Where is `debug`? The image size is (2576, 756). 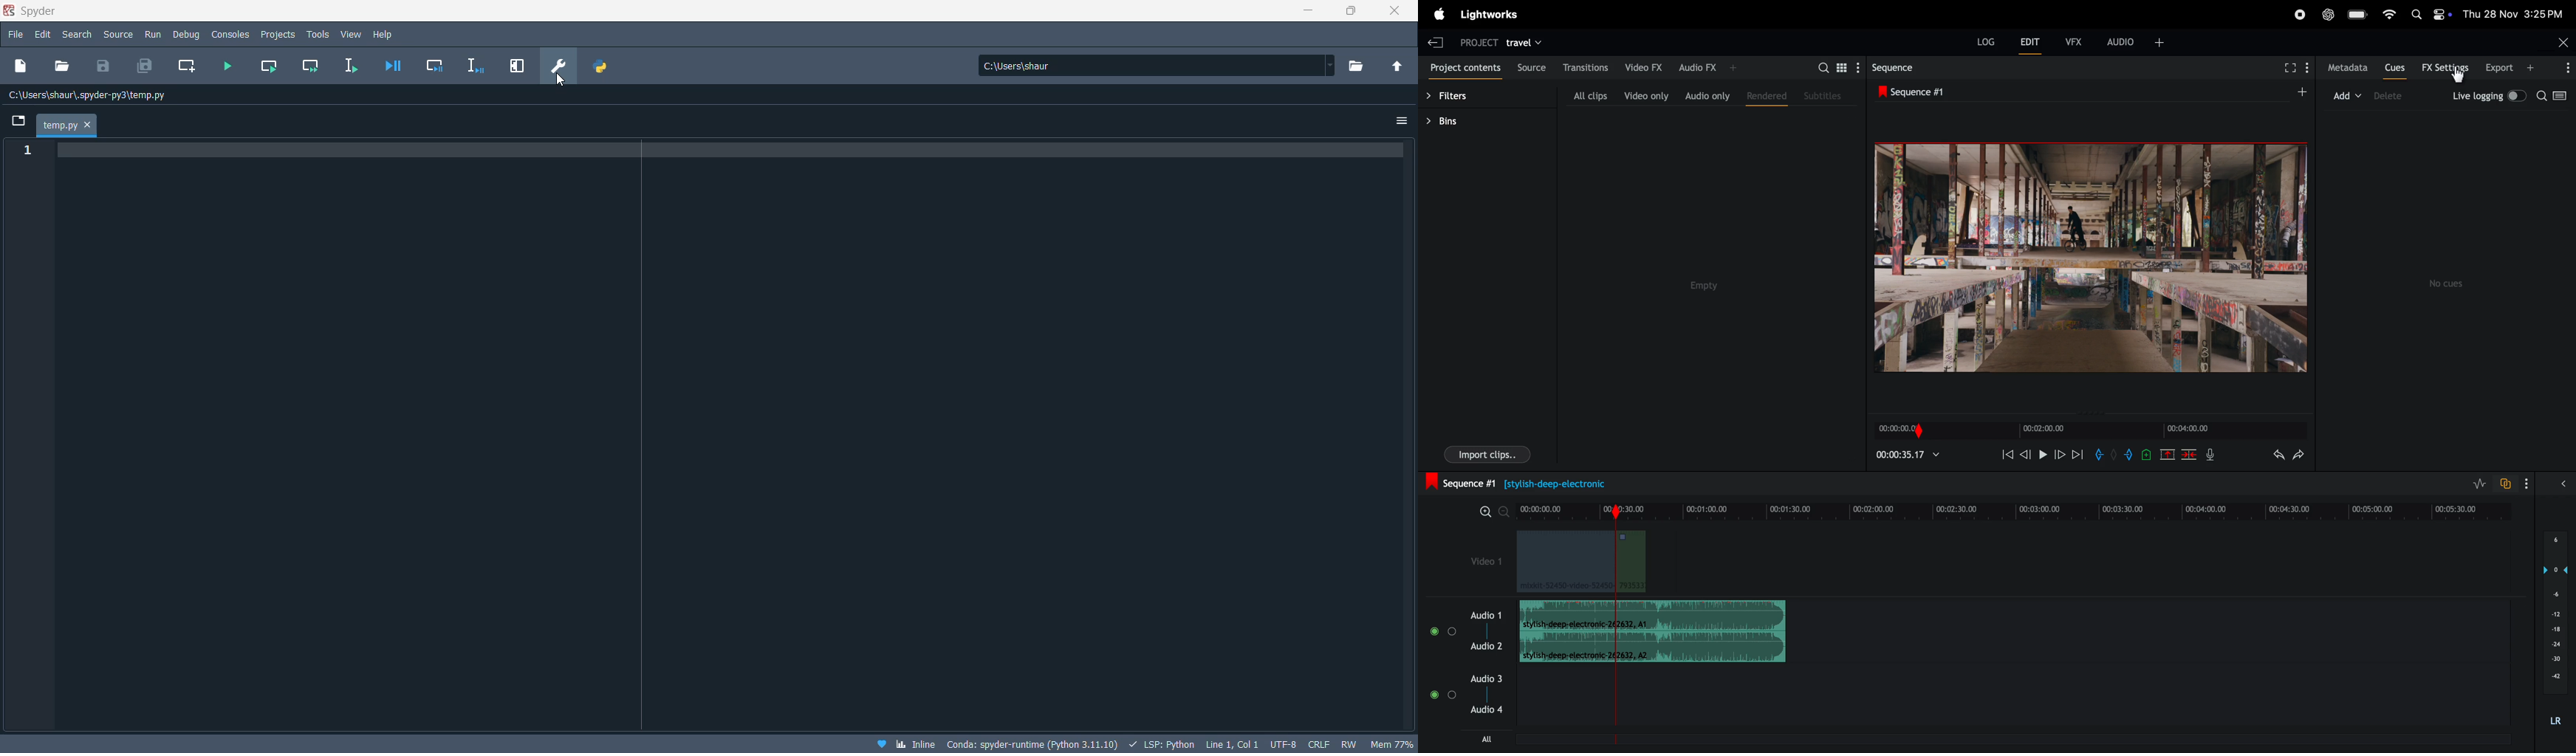
debug is located at coordinates (188, 35).